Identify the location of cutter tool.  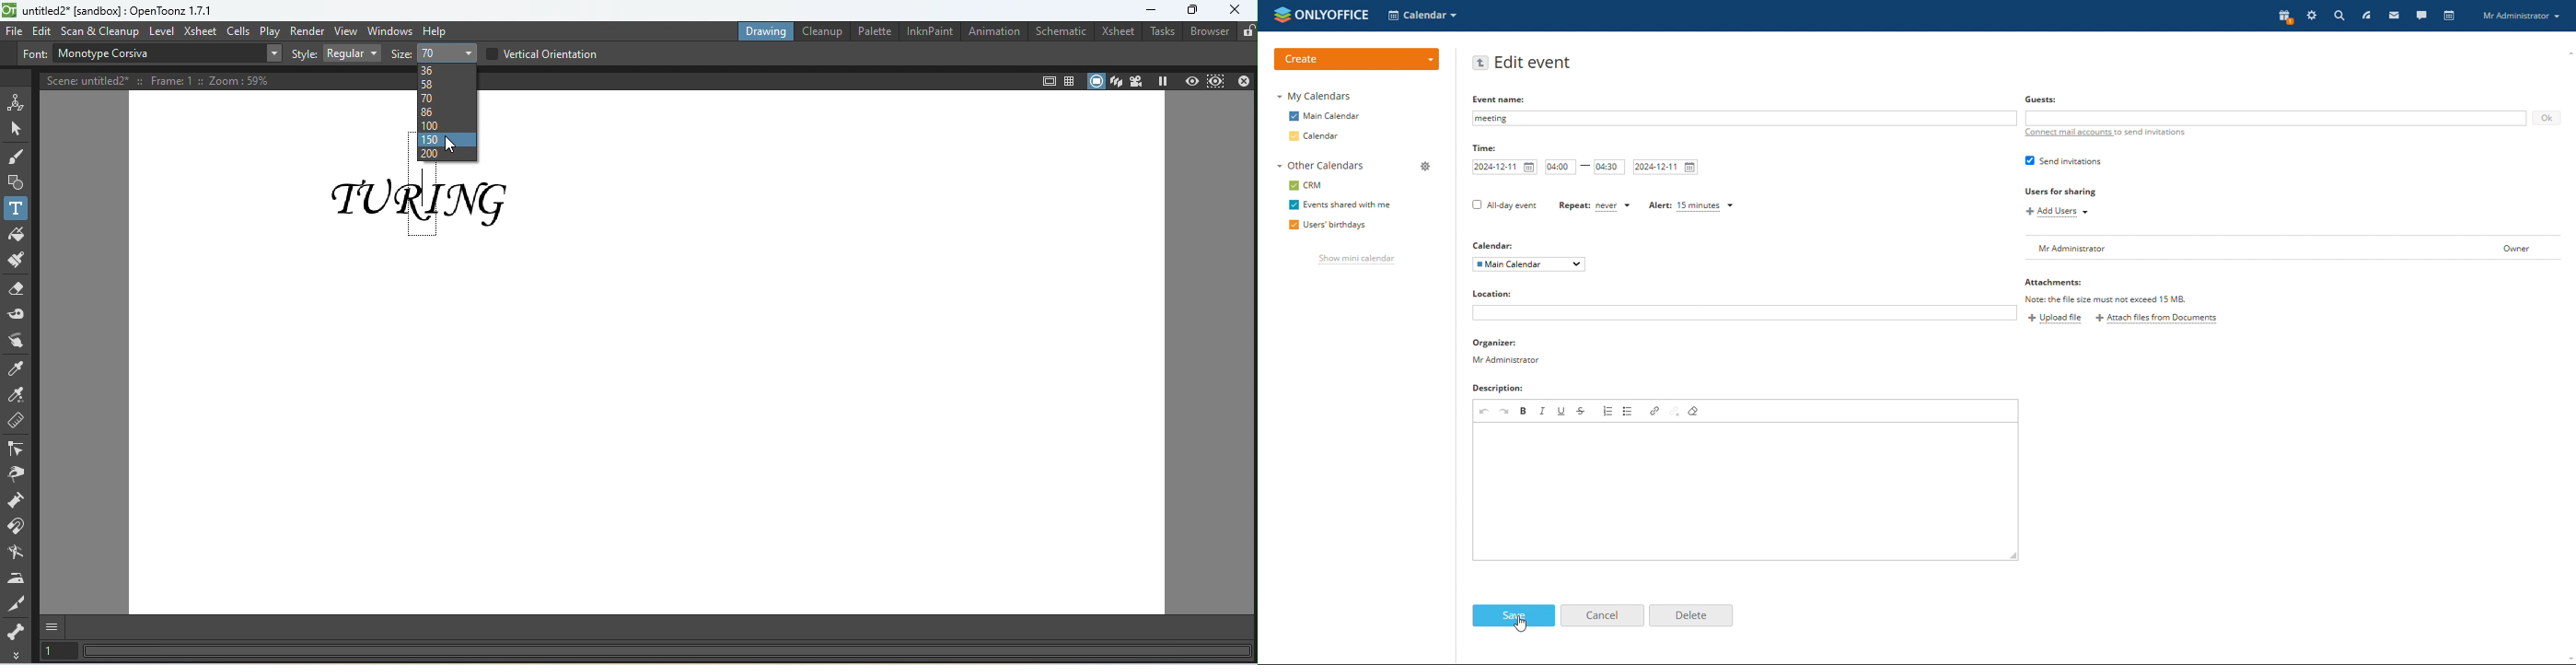
(17, 602).